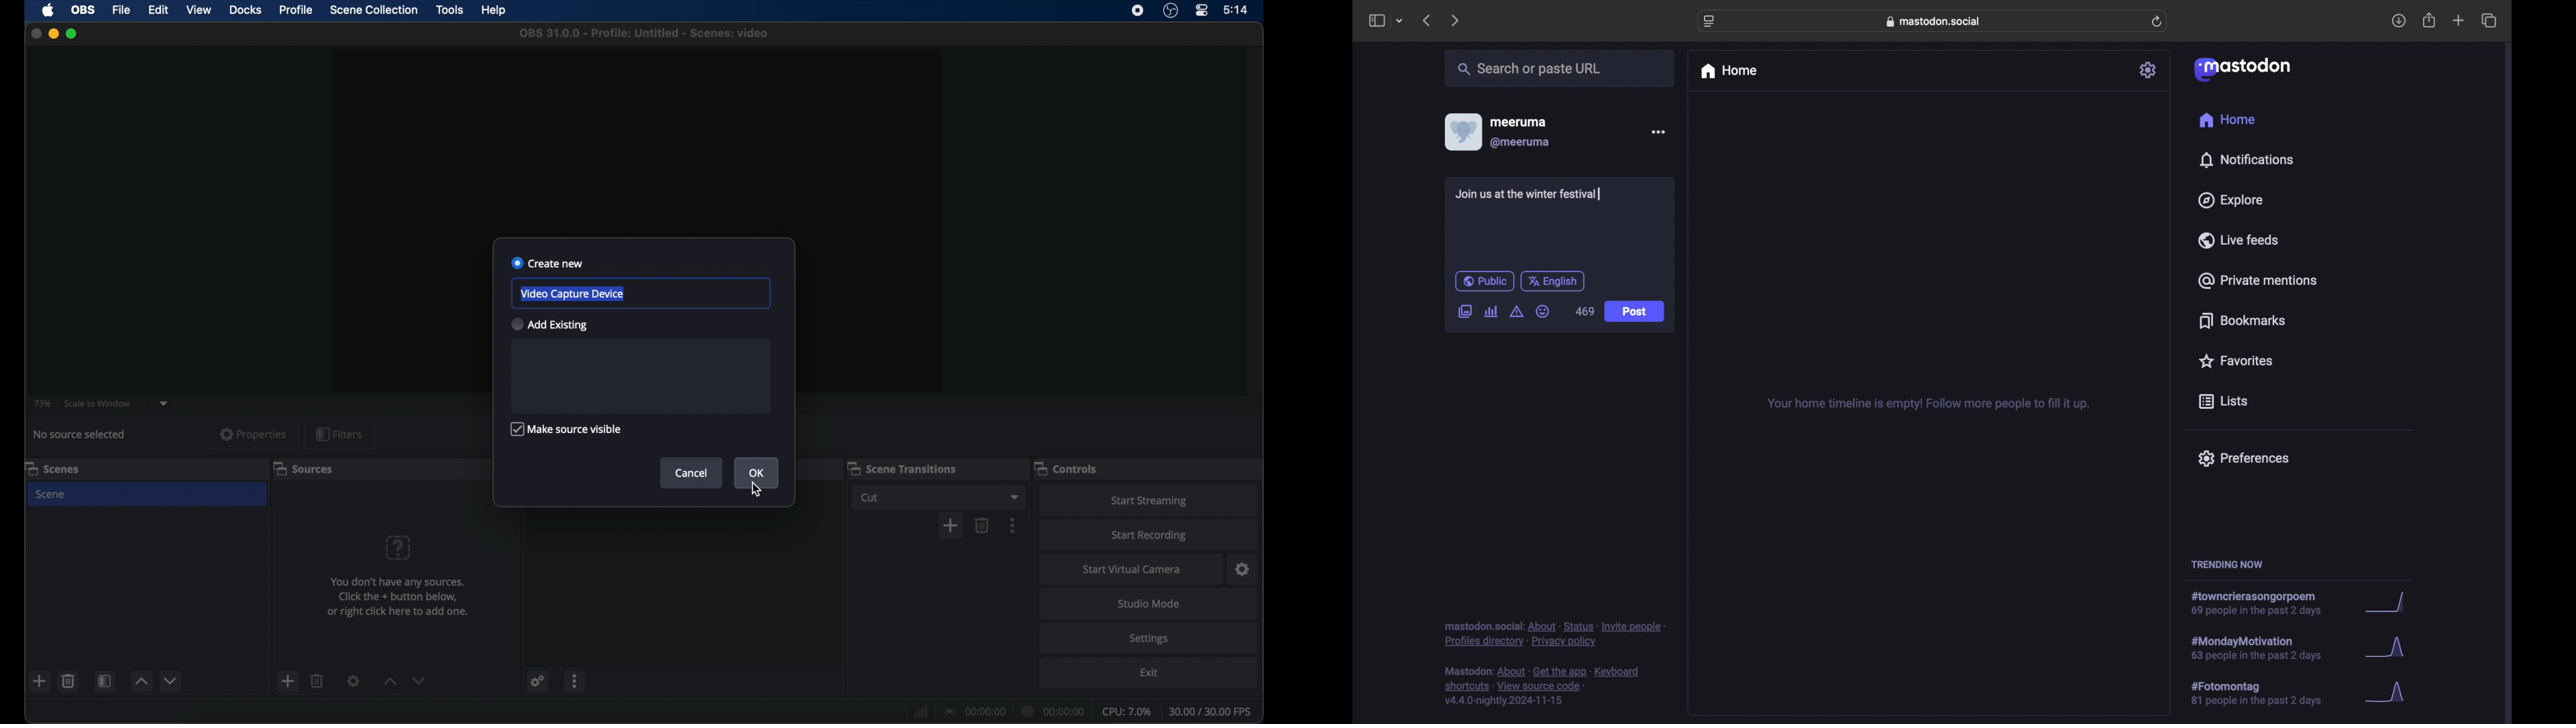 Image resolution: width=2576 pixels, height=728 pixels. I want to click on graph, so click(2389, 650).